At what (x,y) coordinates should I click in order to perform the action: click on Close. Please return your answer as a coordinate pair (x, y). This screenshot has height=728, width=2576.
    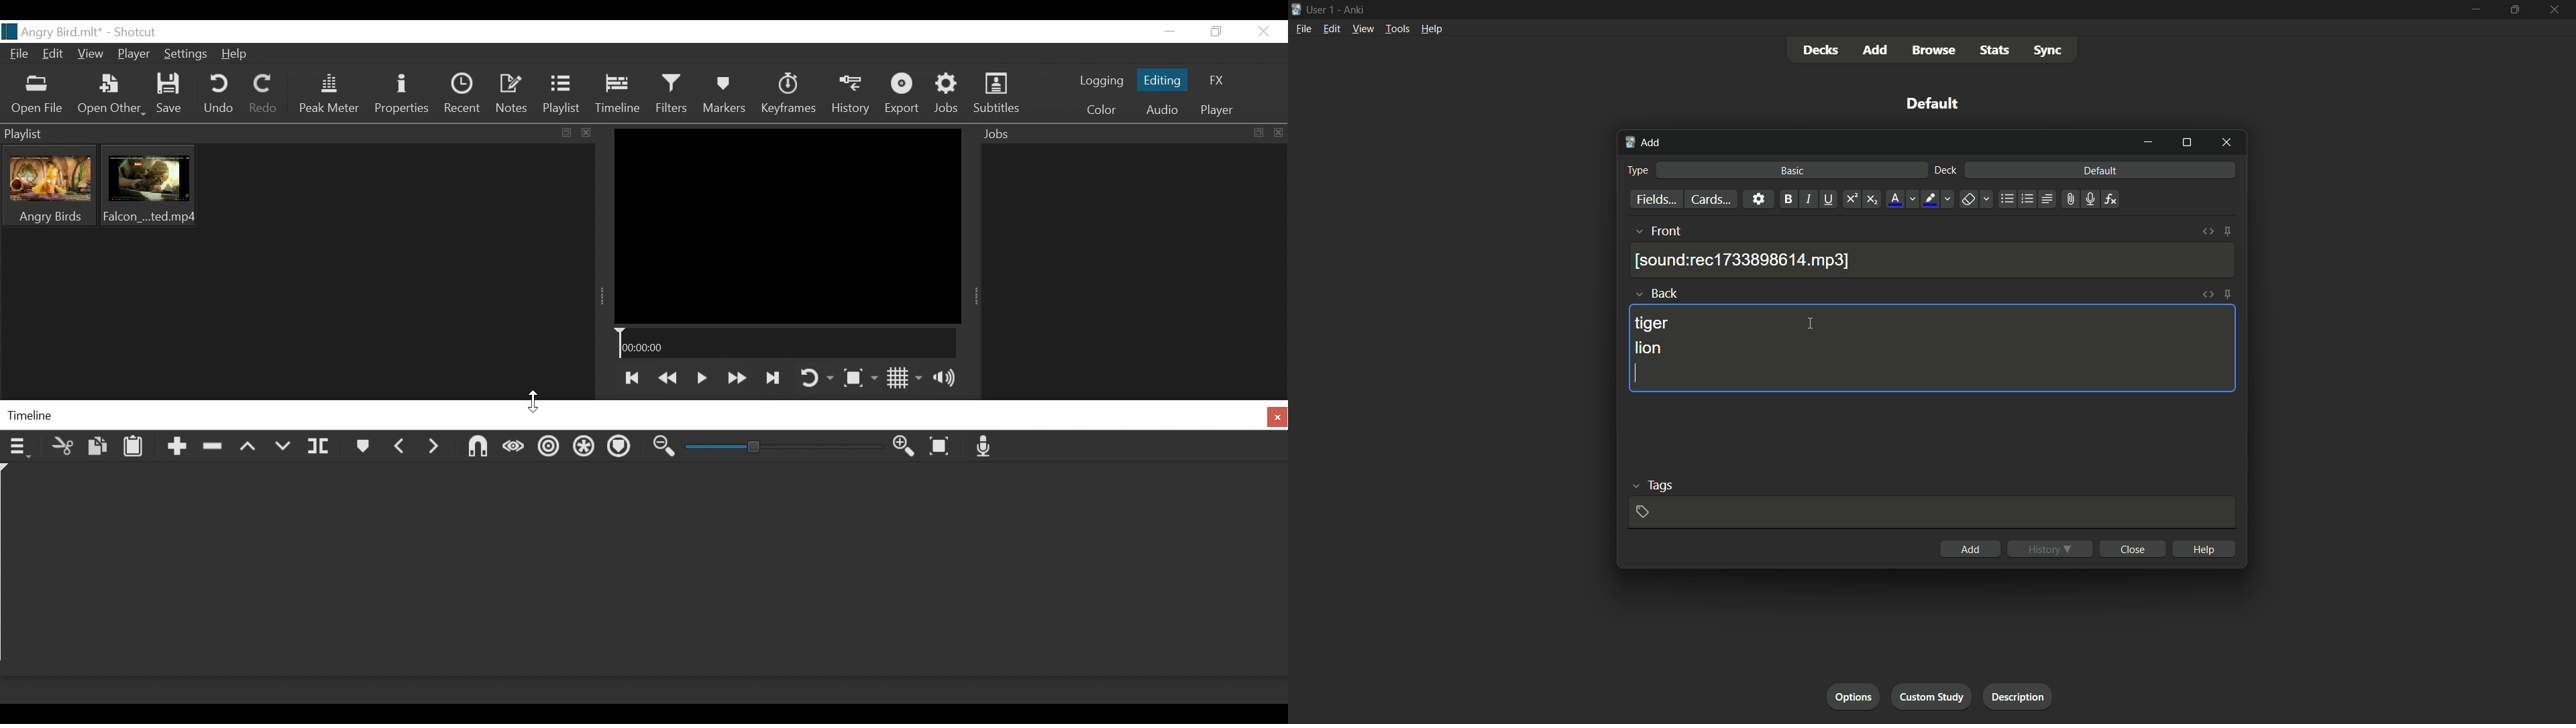
    Looking at the image, I should click on (1263, 31).